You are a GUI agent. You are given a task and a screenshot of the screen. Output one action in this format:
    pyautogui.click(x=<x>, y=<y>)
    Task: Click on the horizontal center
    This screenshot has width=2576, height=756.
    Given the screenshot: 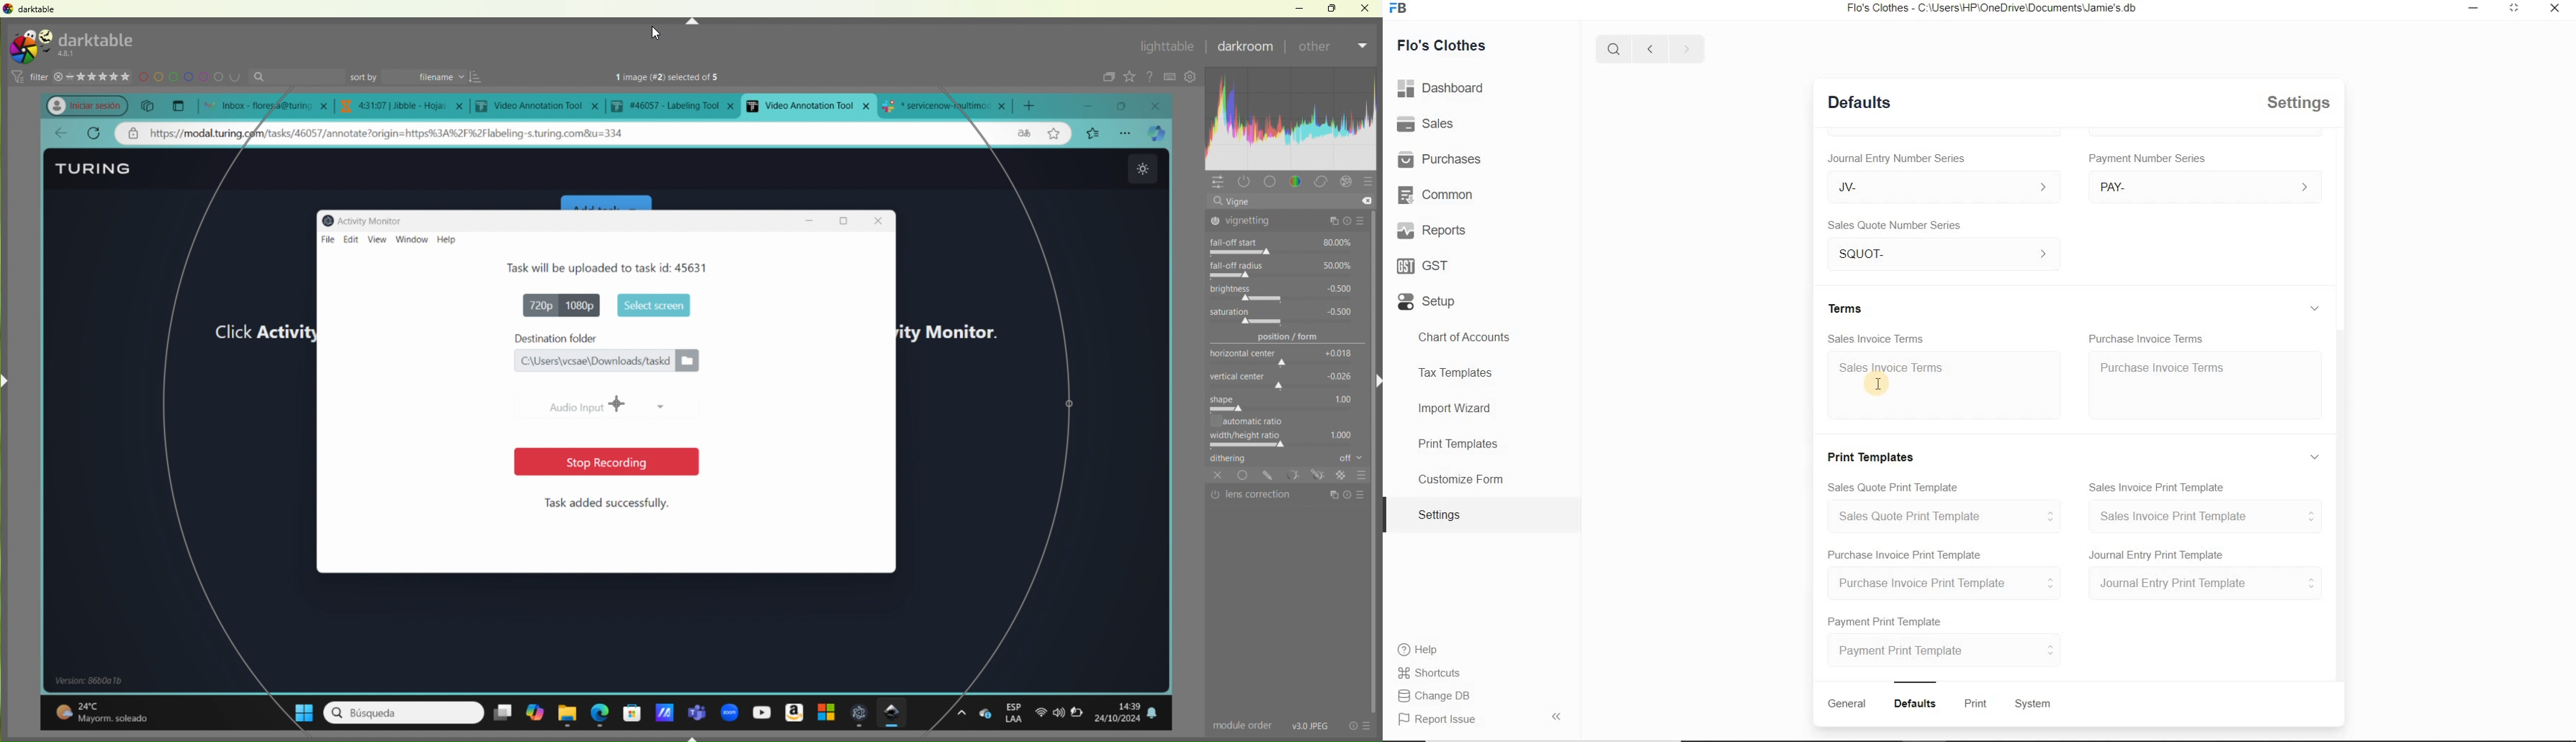 What is the action you would take?
    pyautogui.click(x=1288, y=353)
    